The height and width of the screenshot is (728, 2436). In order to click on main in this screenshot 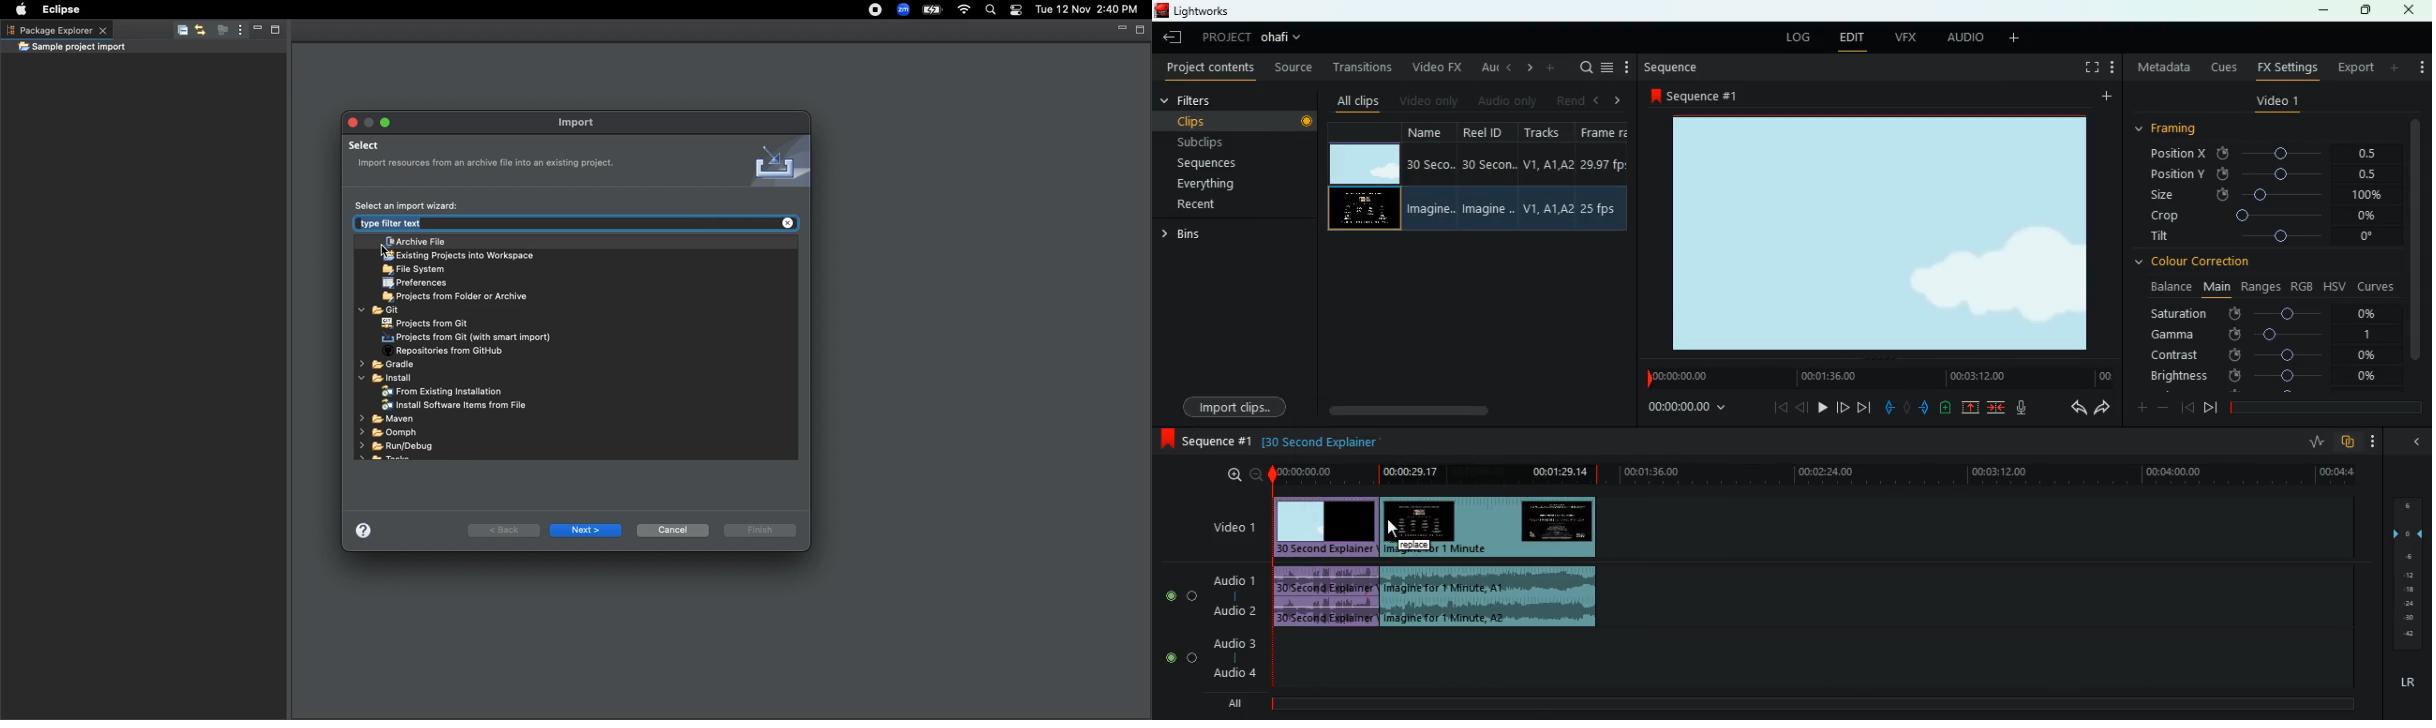, I will do `click(2216, 285)`.